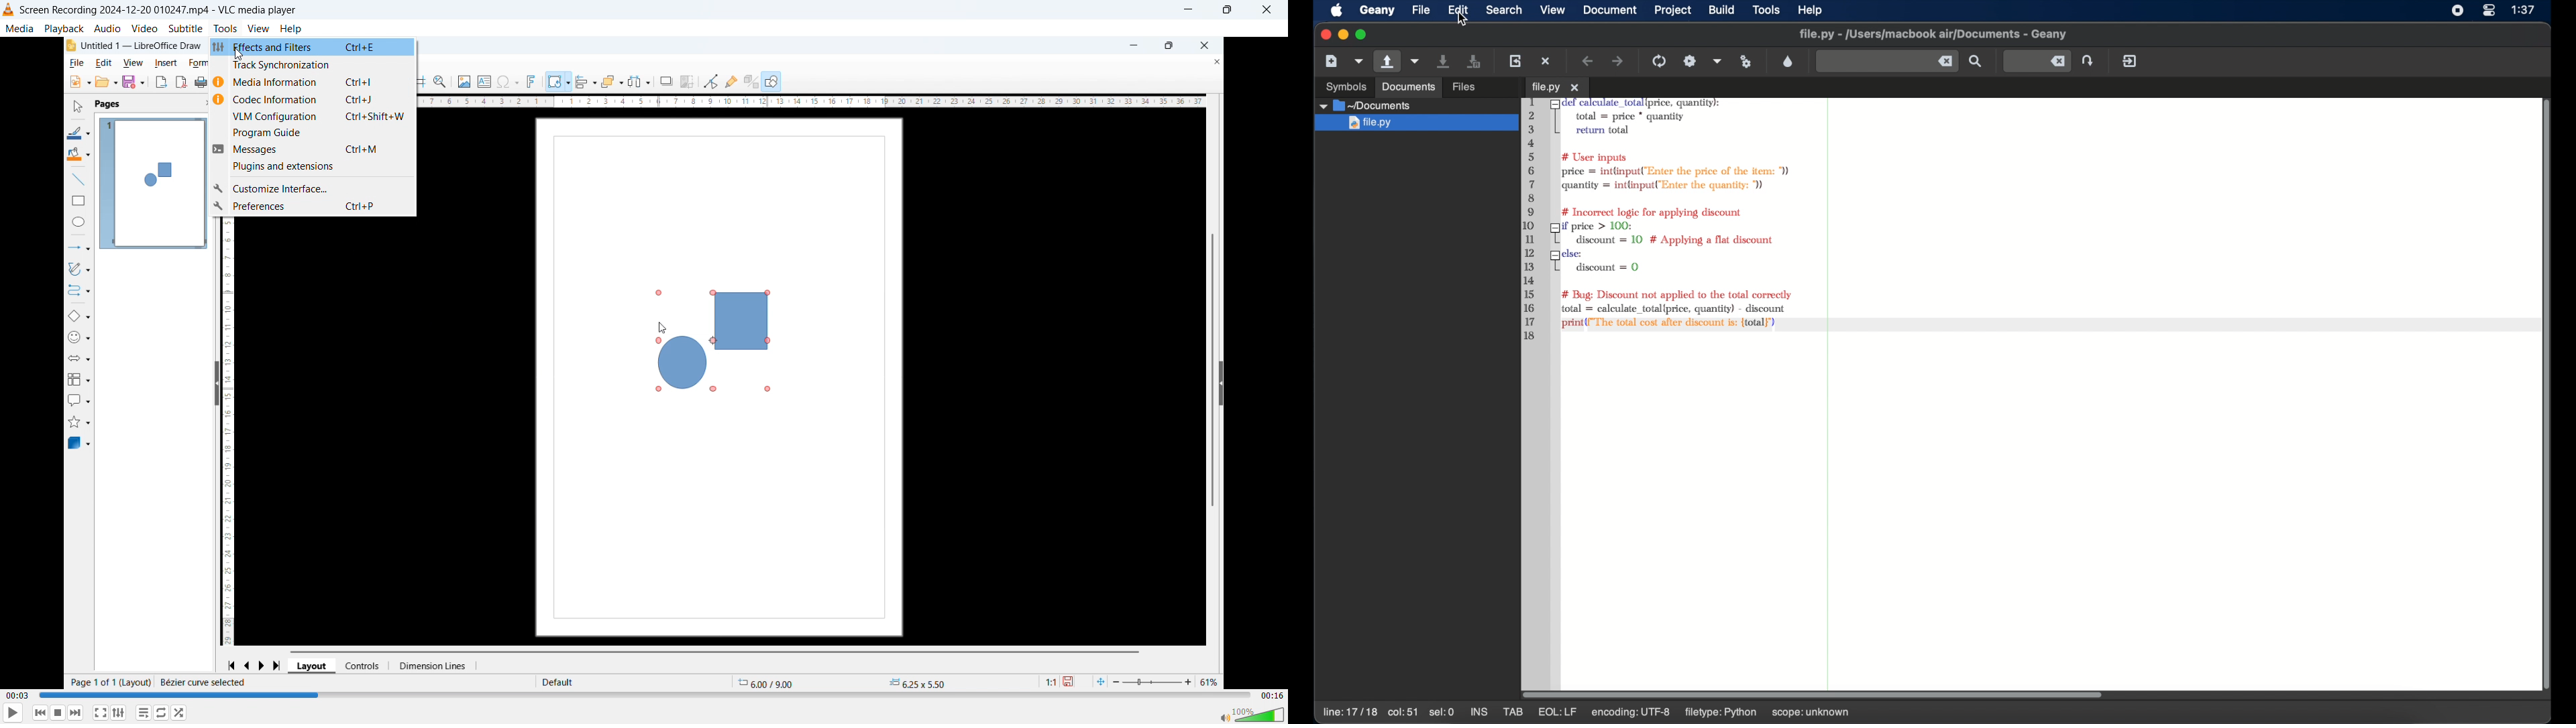 The width and height of the screenshot is (2576, 728). What do you see at coordinates (75, 713) in the screenshot?
I see `forward or next media ` at bounding box center [75, 713].